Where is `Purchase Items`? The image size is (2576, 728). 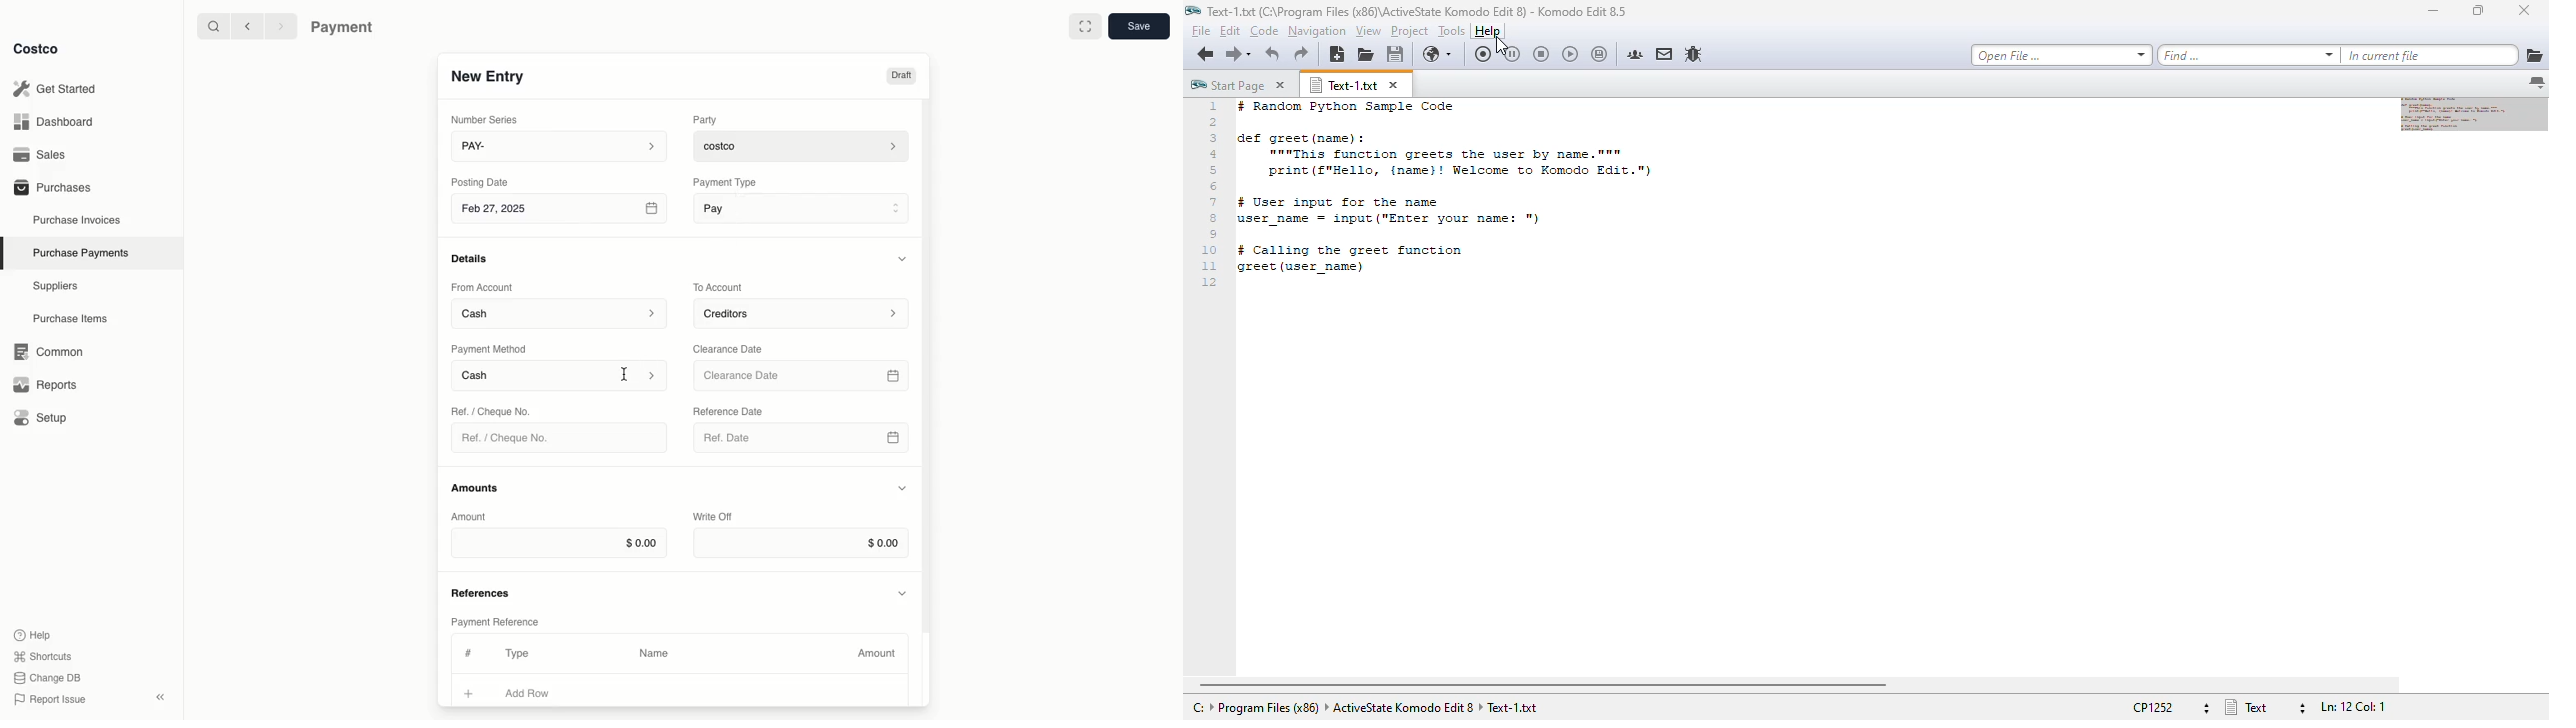 Purchase Items is located at coordinates (72, 319).